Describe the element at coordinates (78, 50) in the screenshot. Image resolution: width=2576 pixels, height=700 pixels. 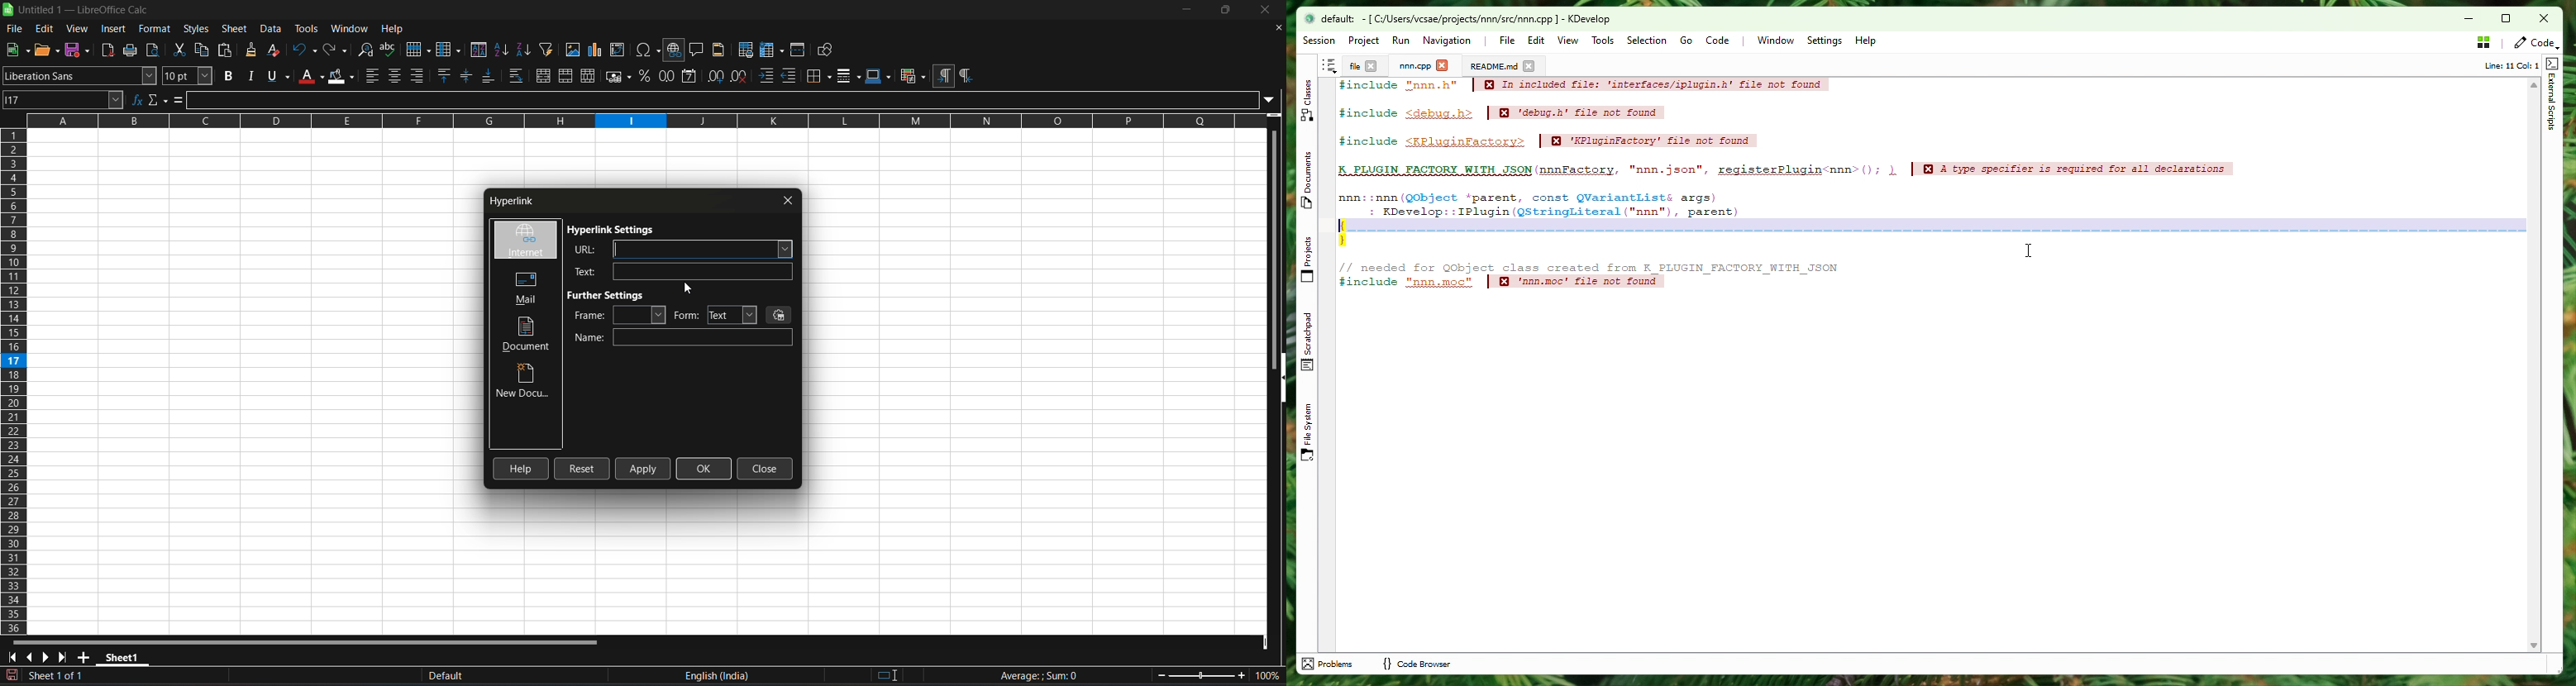
I see `save` at that location.